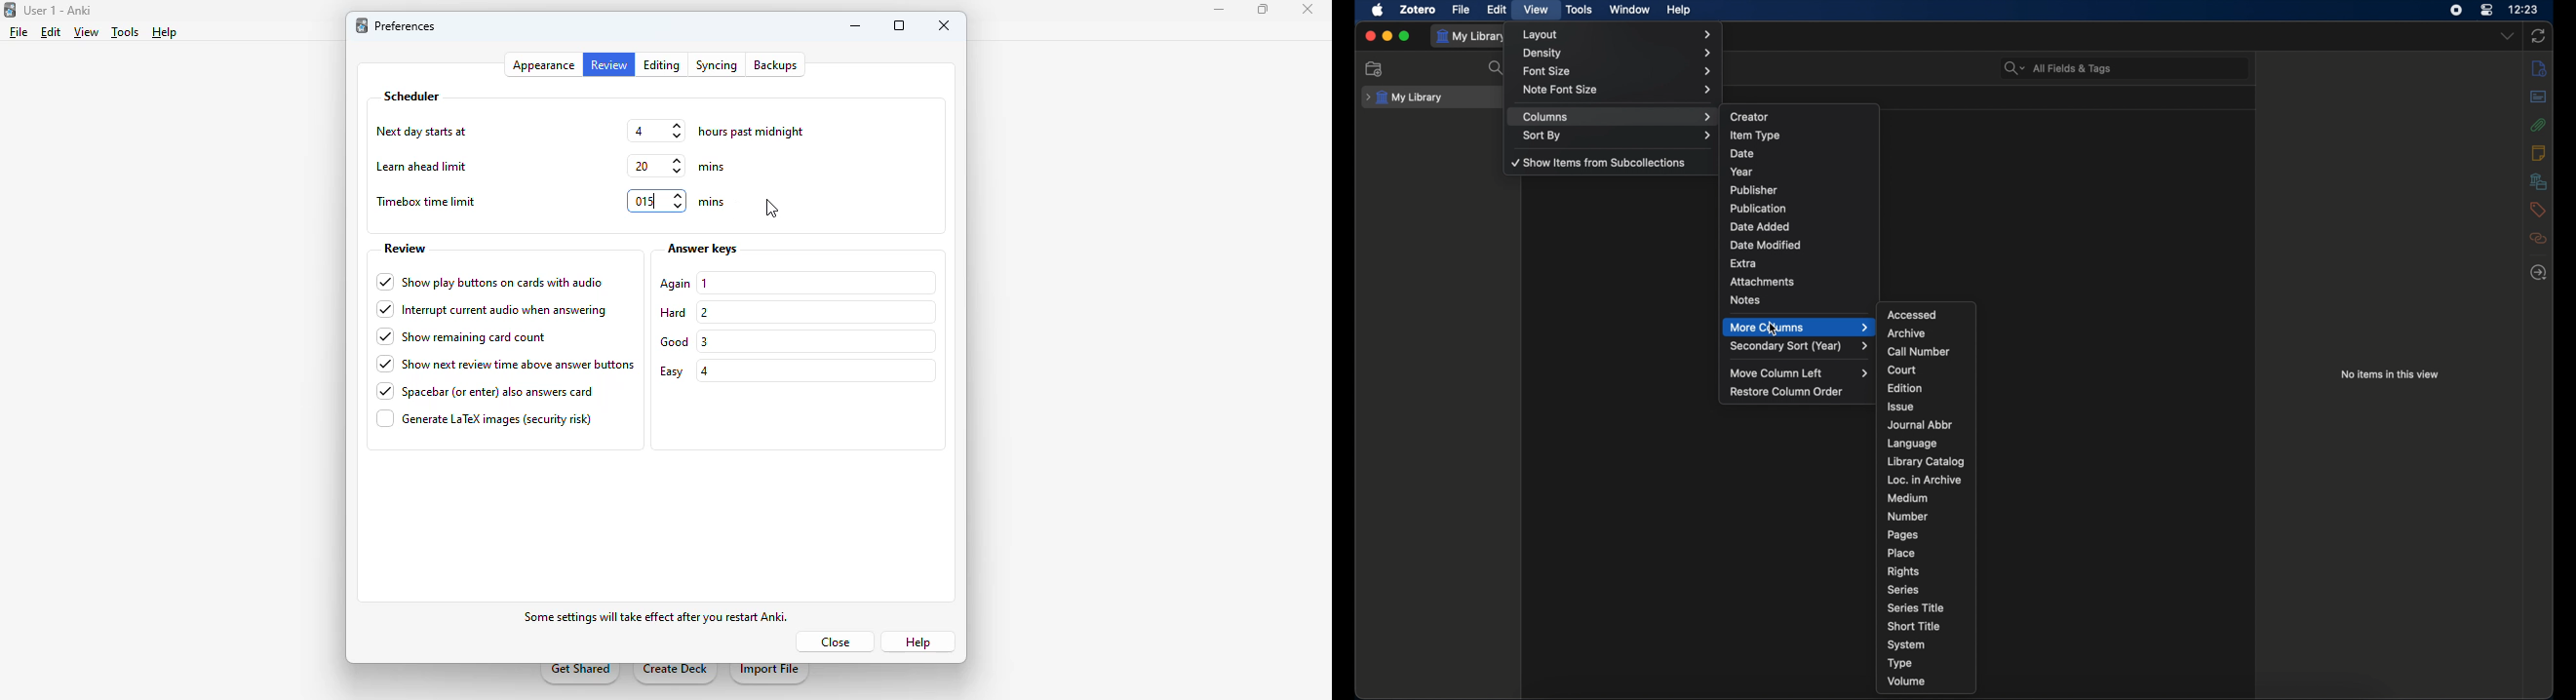 This screenshot has height=700, width=2576. I want to click on my library, so click(1404, 98).